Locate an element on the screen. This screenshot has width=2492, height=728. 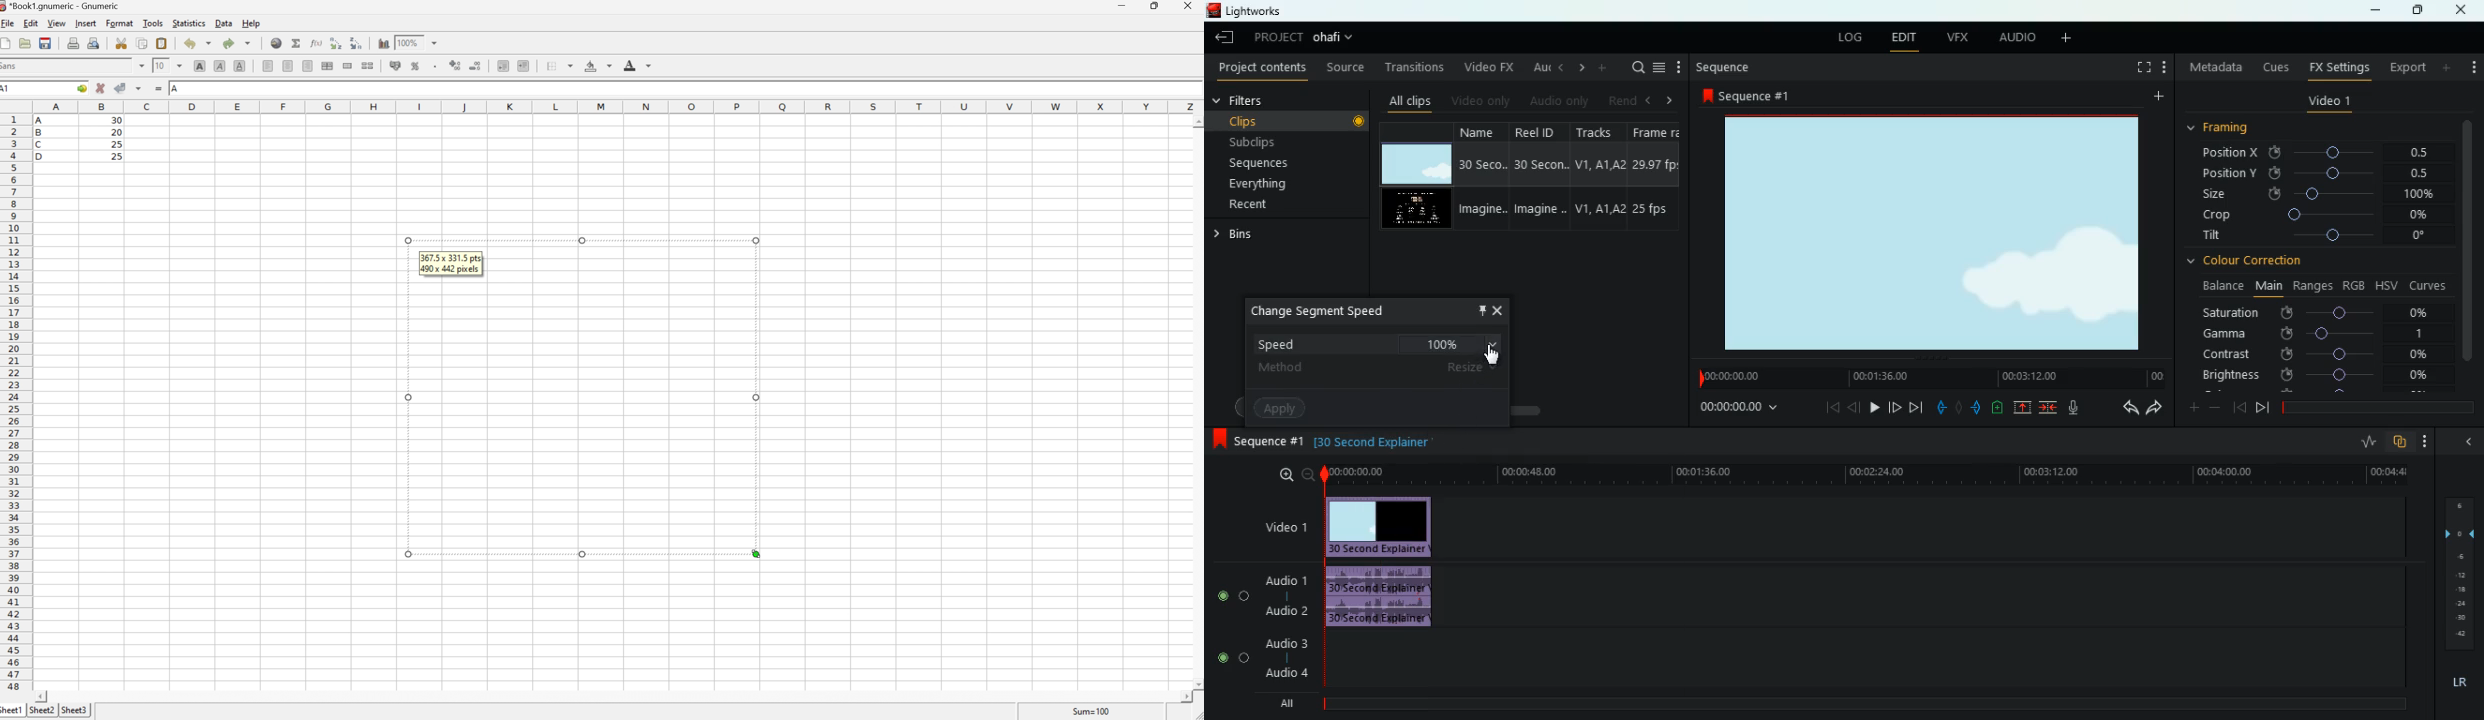
Cursor is located at coordinates (755, 553).